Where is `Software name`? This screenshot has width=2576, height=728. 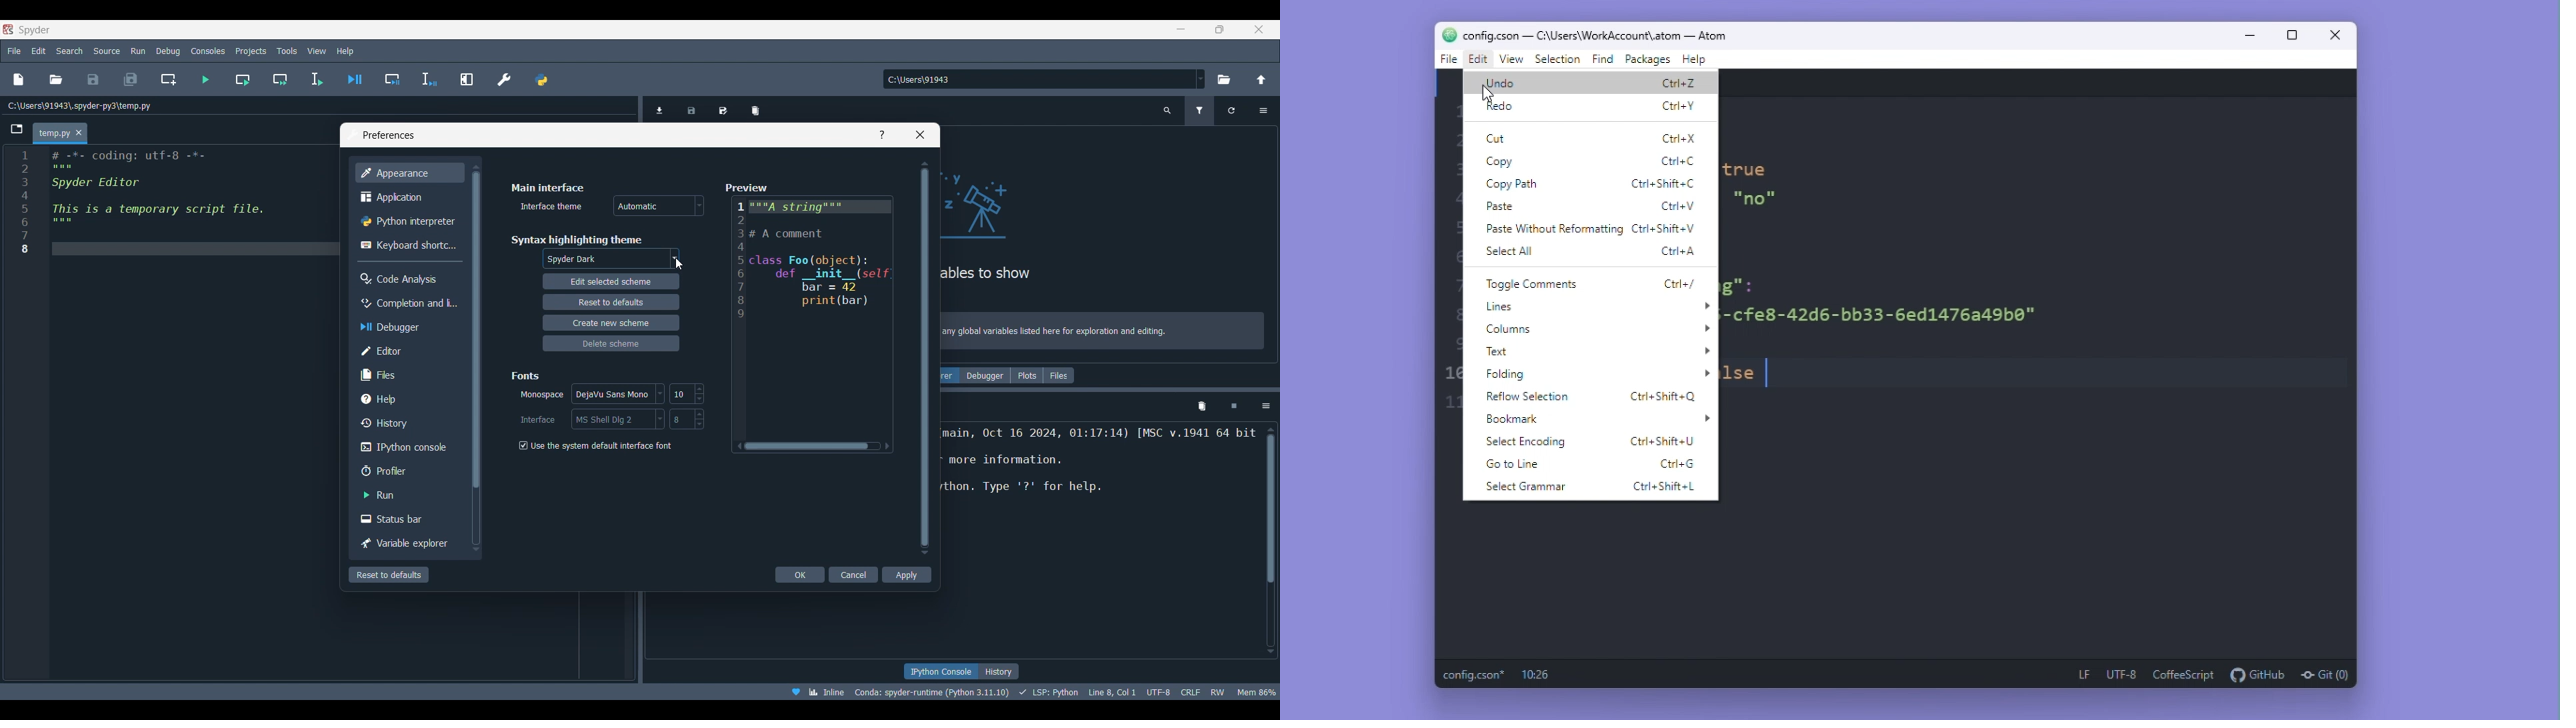
Software name is located at coordinates (35, 29).